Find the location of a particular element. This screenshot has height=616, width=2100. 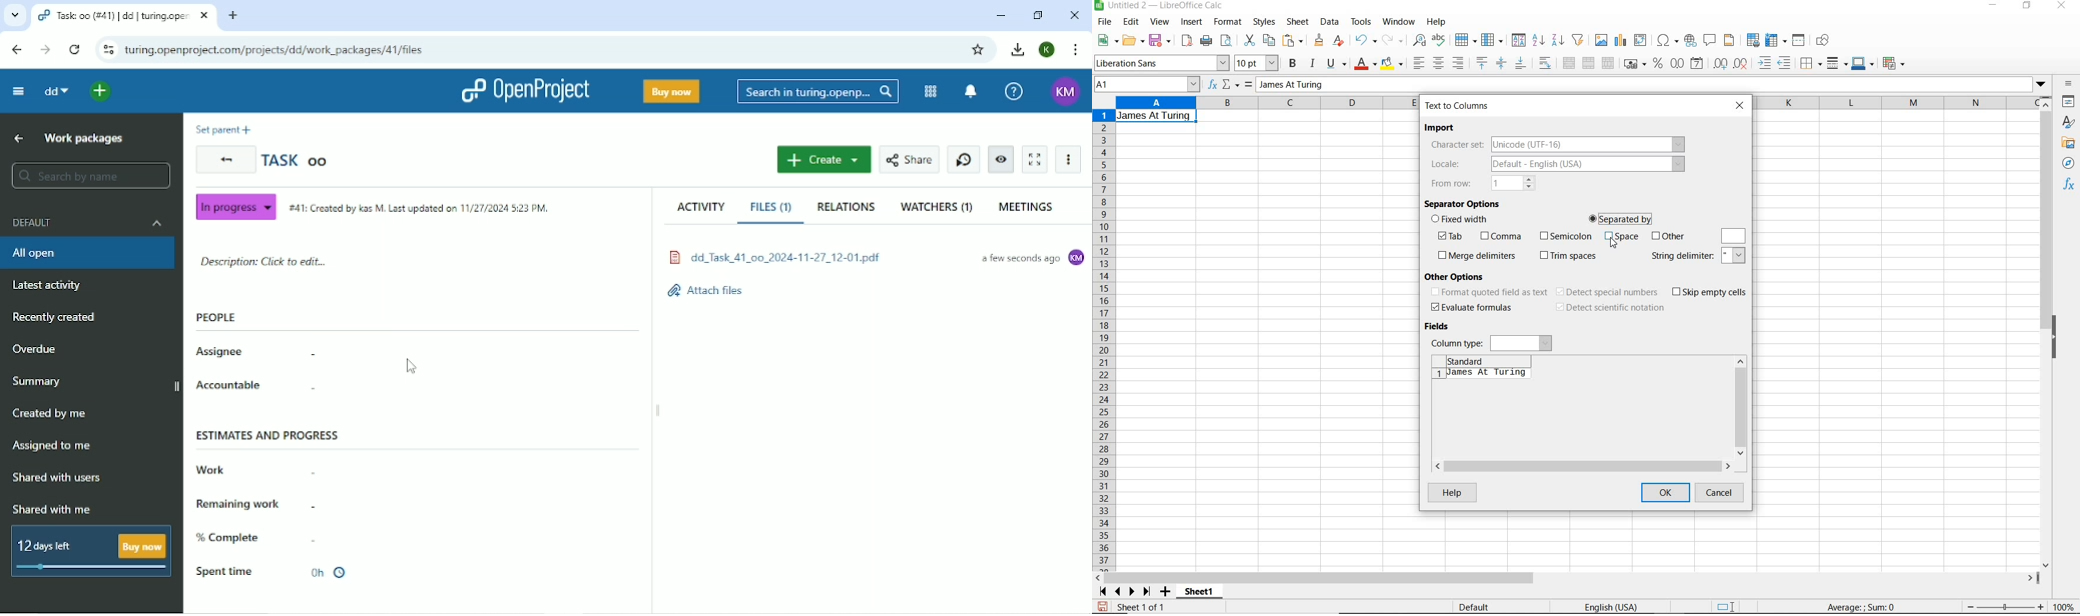

column type is located at coordinates (1491, 342).